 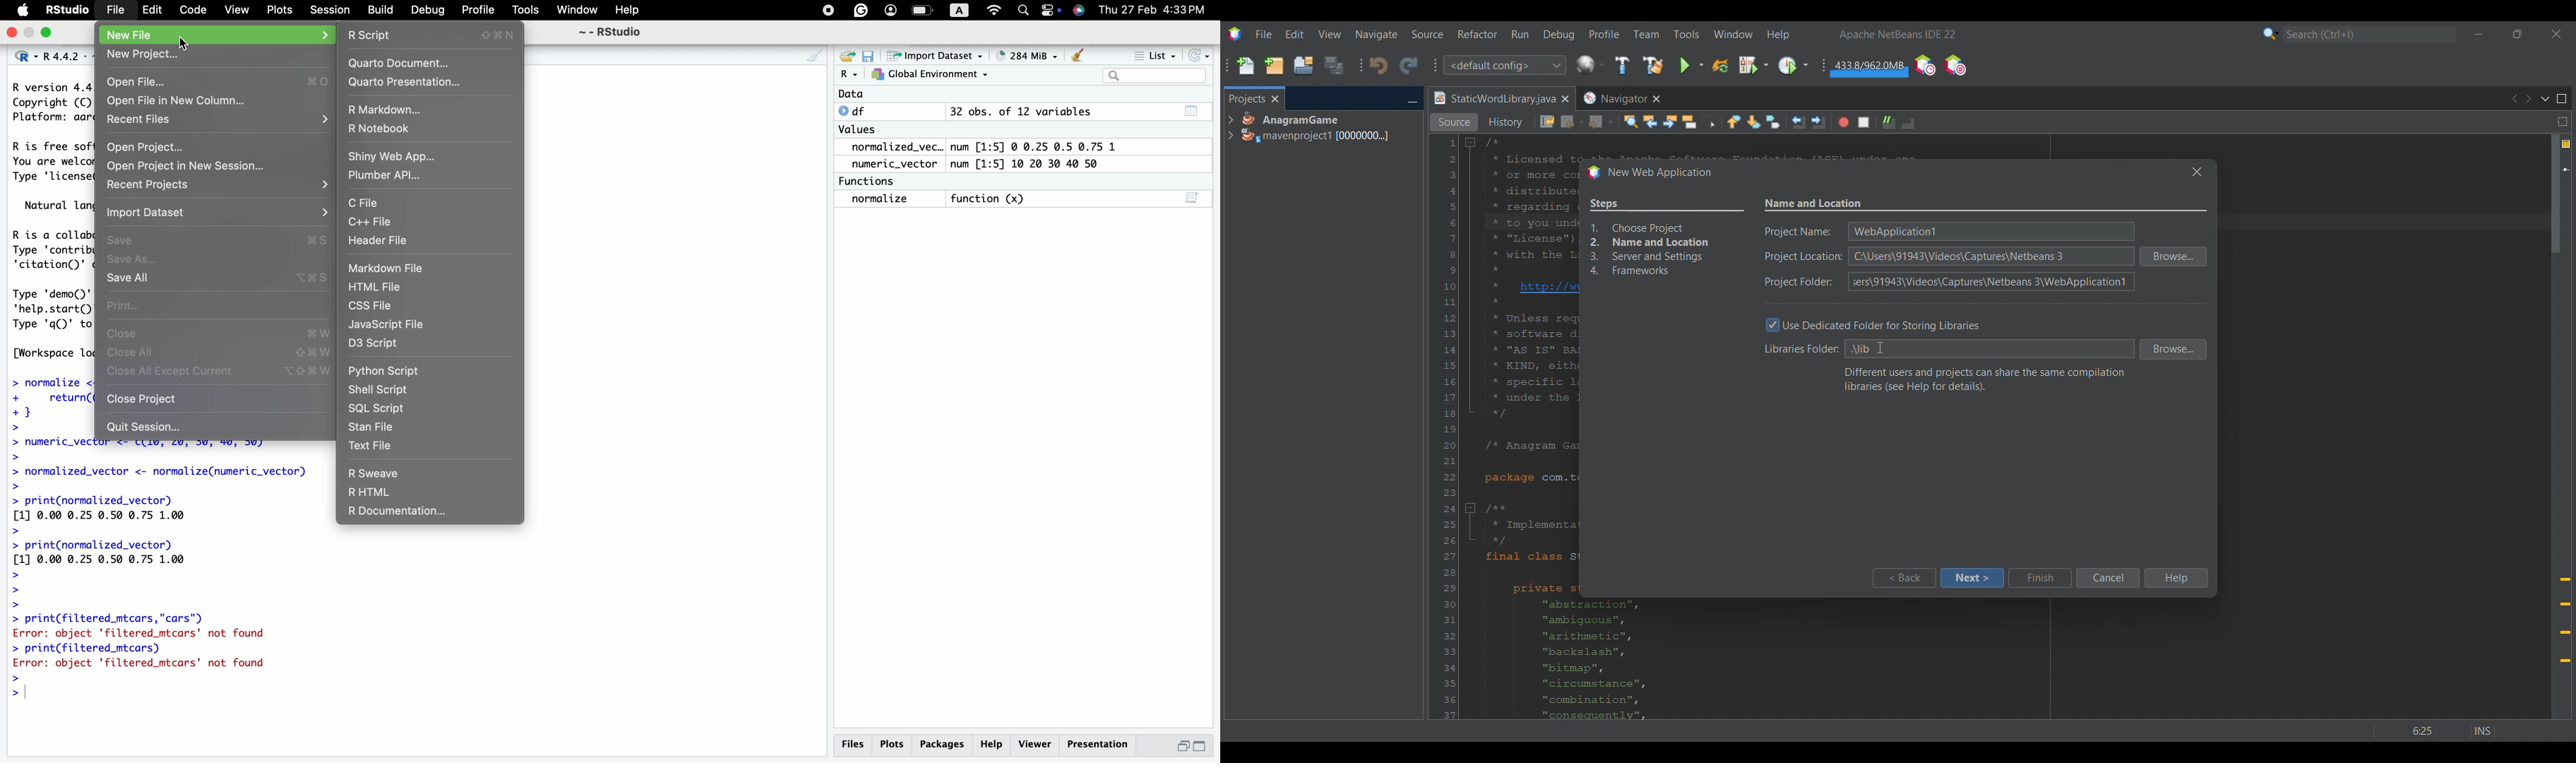 What do you see at coordinates (378, 427) in the screenshot?
I see `Qtan File` at bounding box center [378, 427].